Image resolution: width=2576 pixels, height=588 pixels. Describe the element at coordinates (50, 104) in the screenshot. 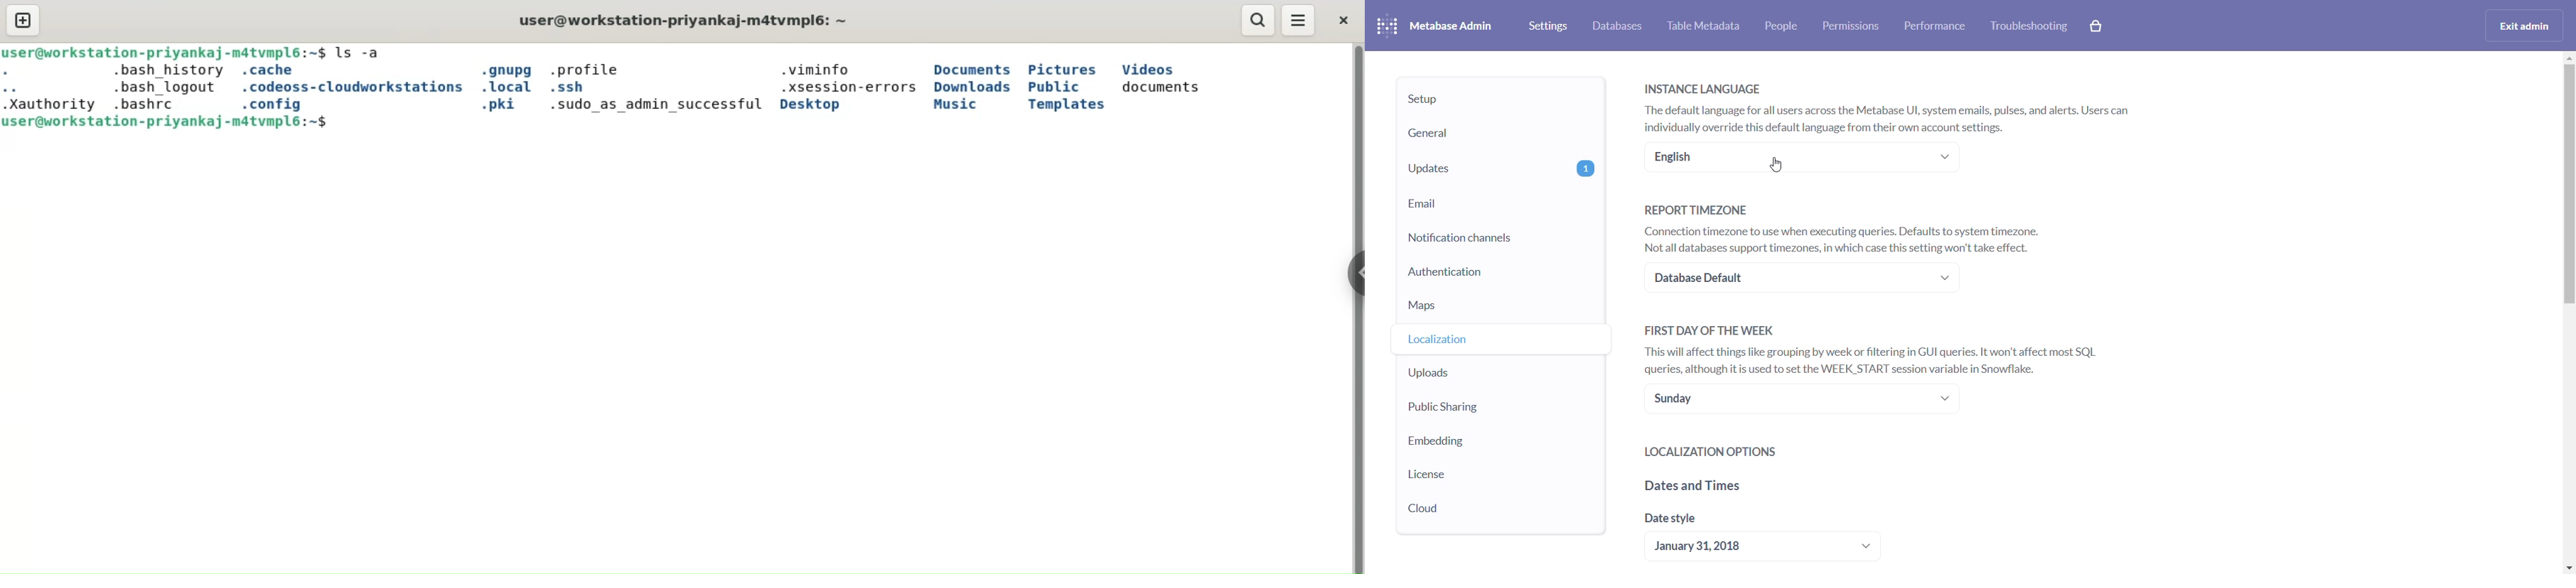

I see `.Xauthority` at that location.